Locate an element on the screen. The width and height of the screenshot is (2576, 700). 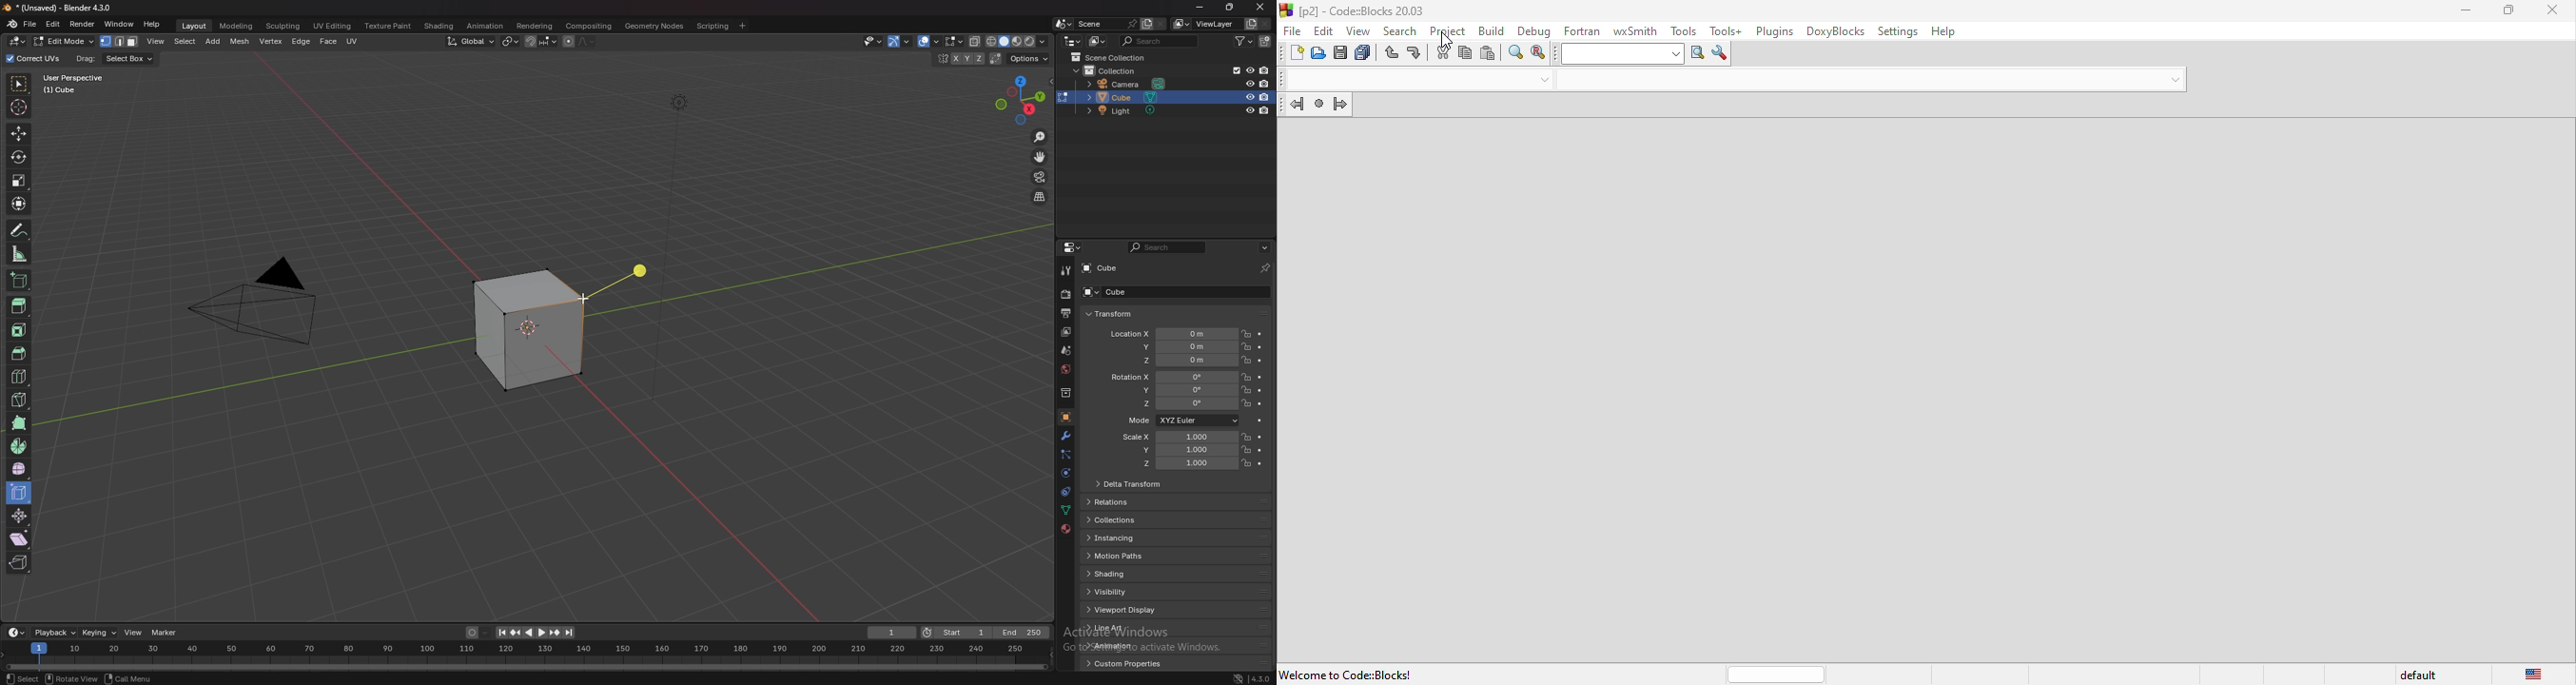
welcome to code blocks is located at coordinates (1350, 674).